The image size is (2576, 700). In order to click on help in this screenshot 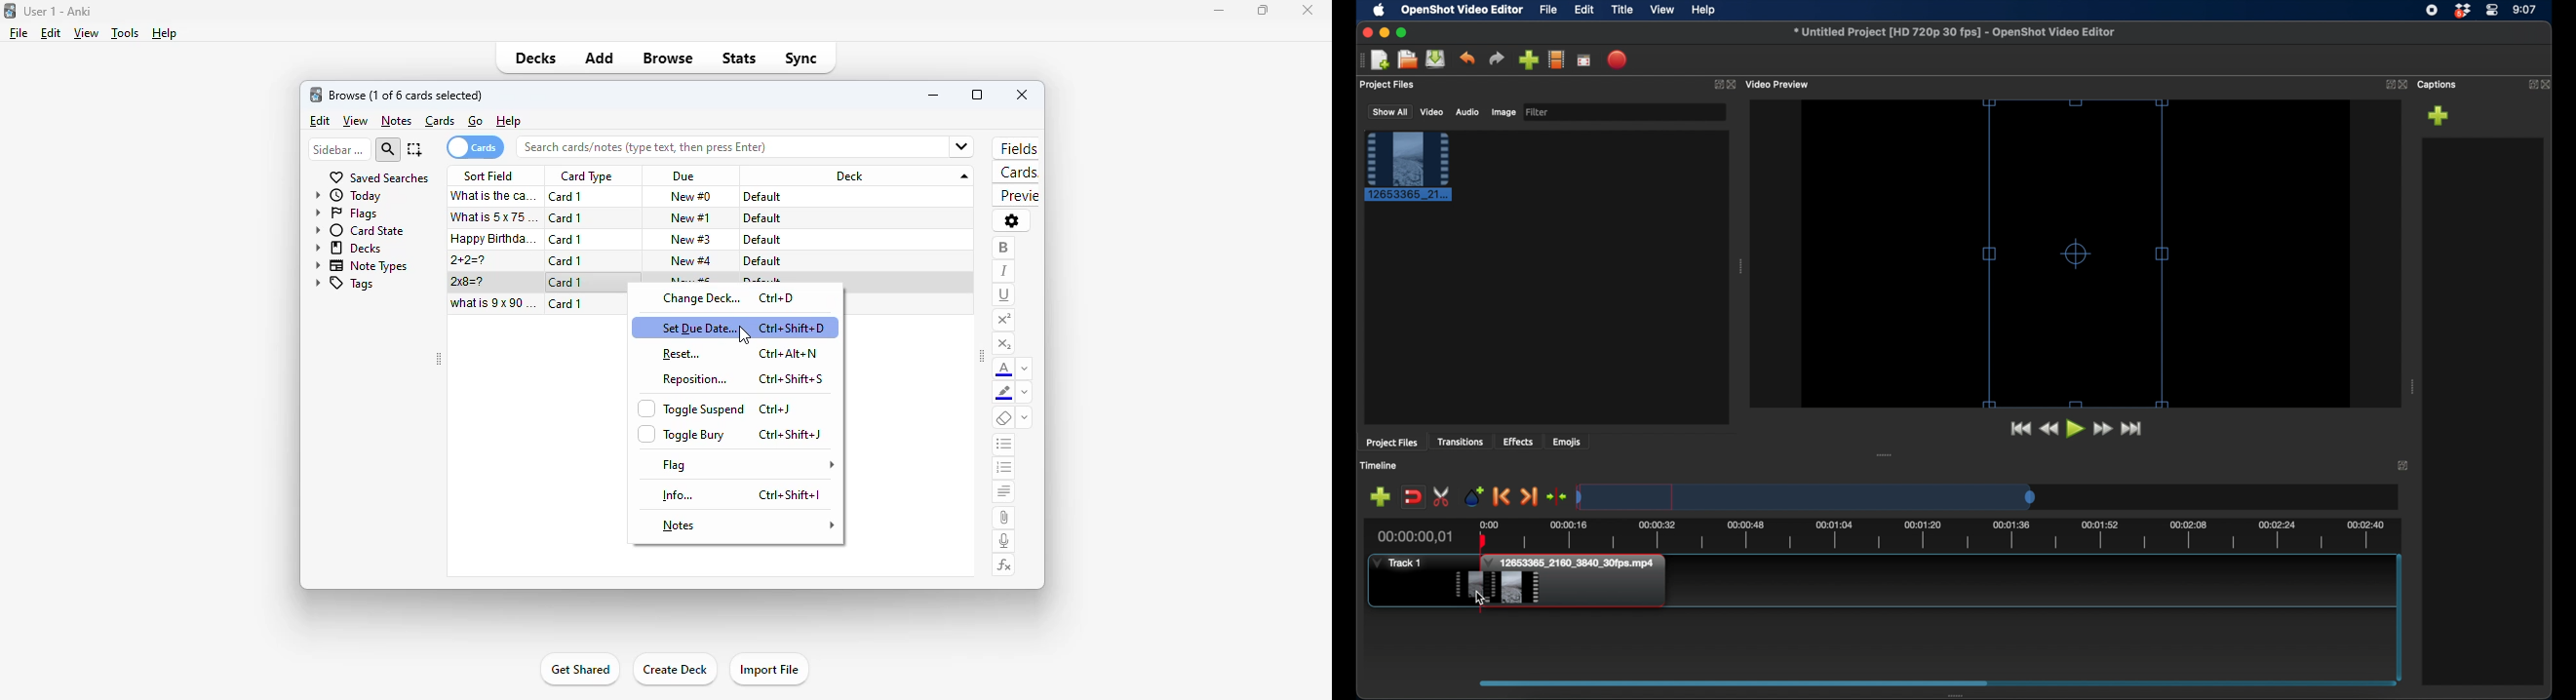, I will do `click(164, 33)`.